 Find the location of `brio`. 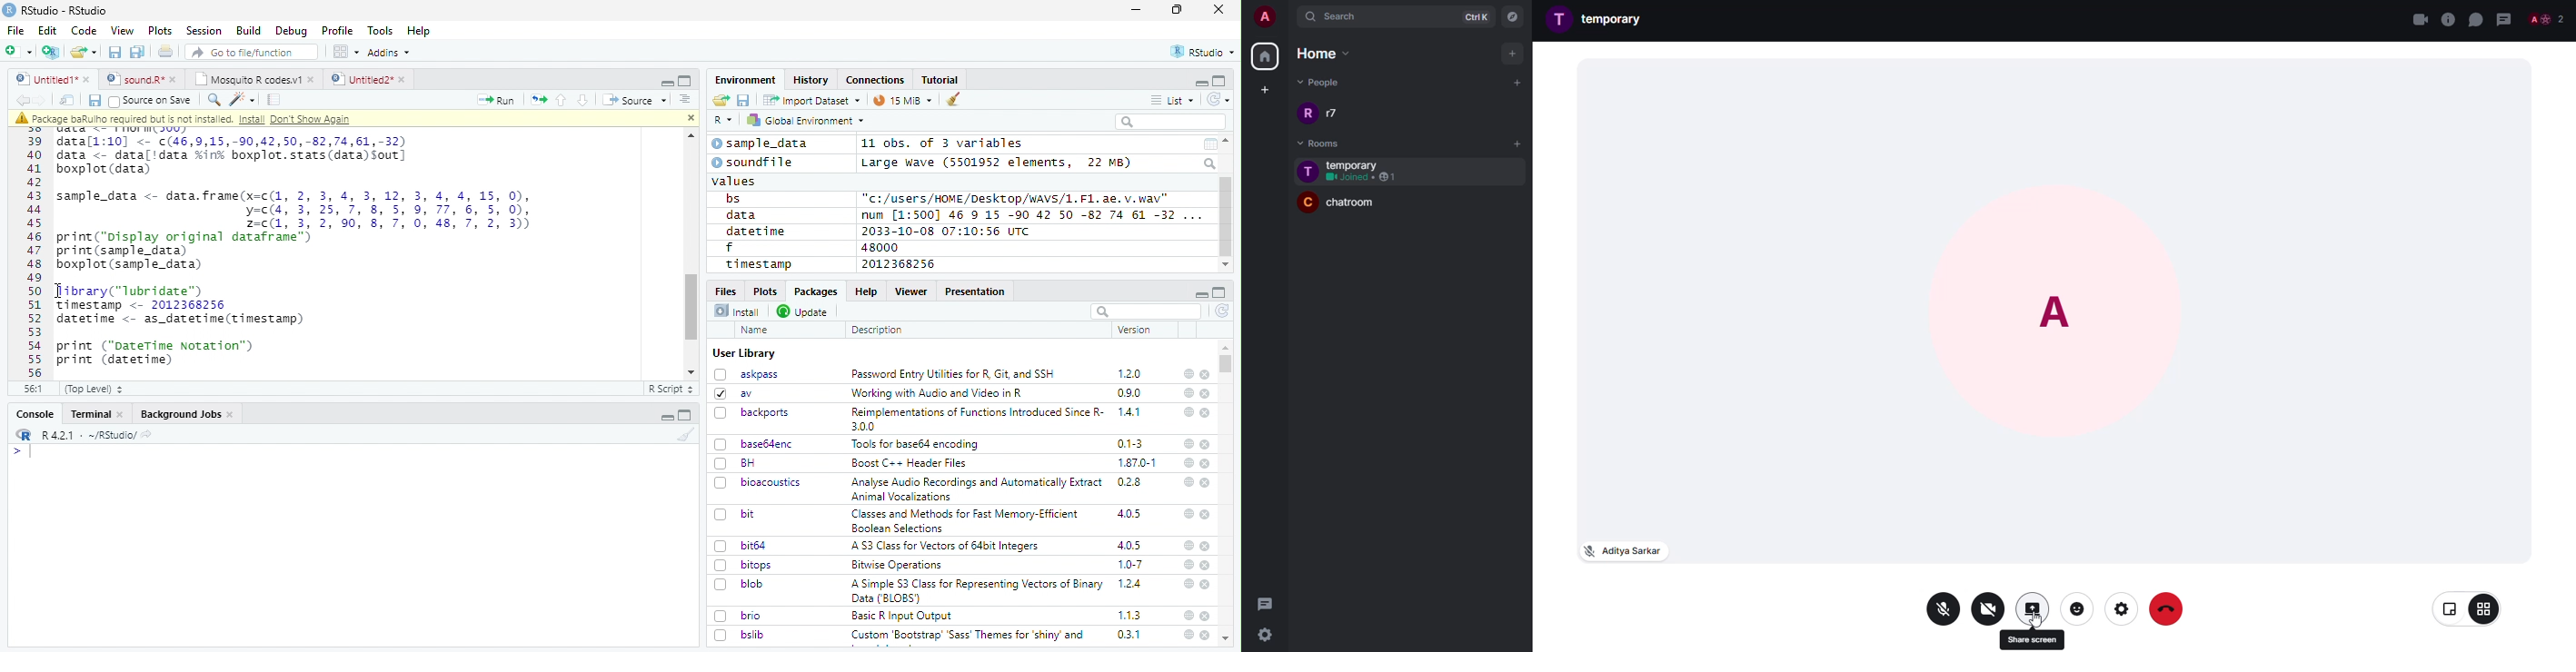

brio is located at coordinates (738, 616).